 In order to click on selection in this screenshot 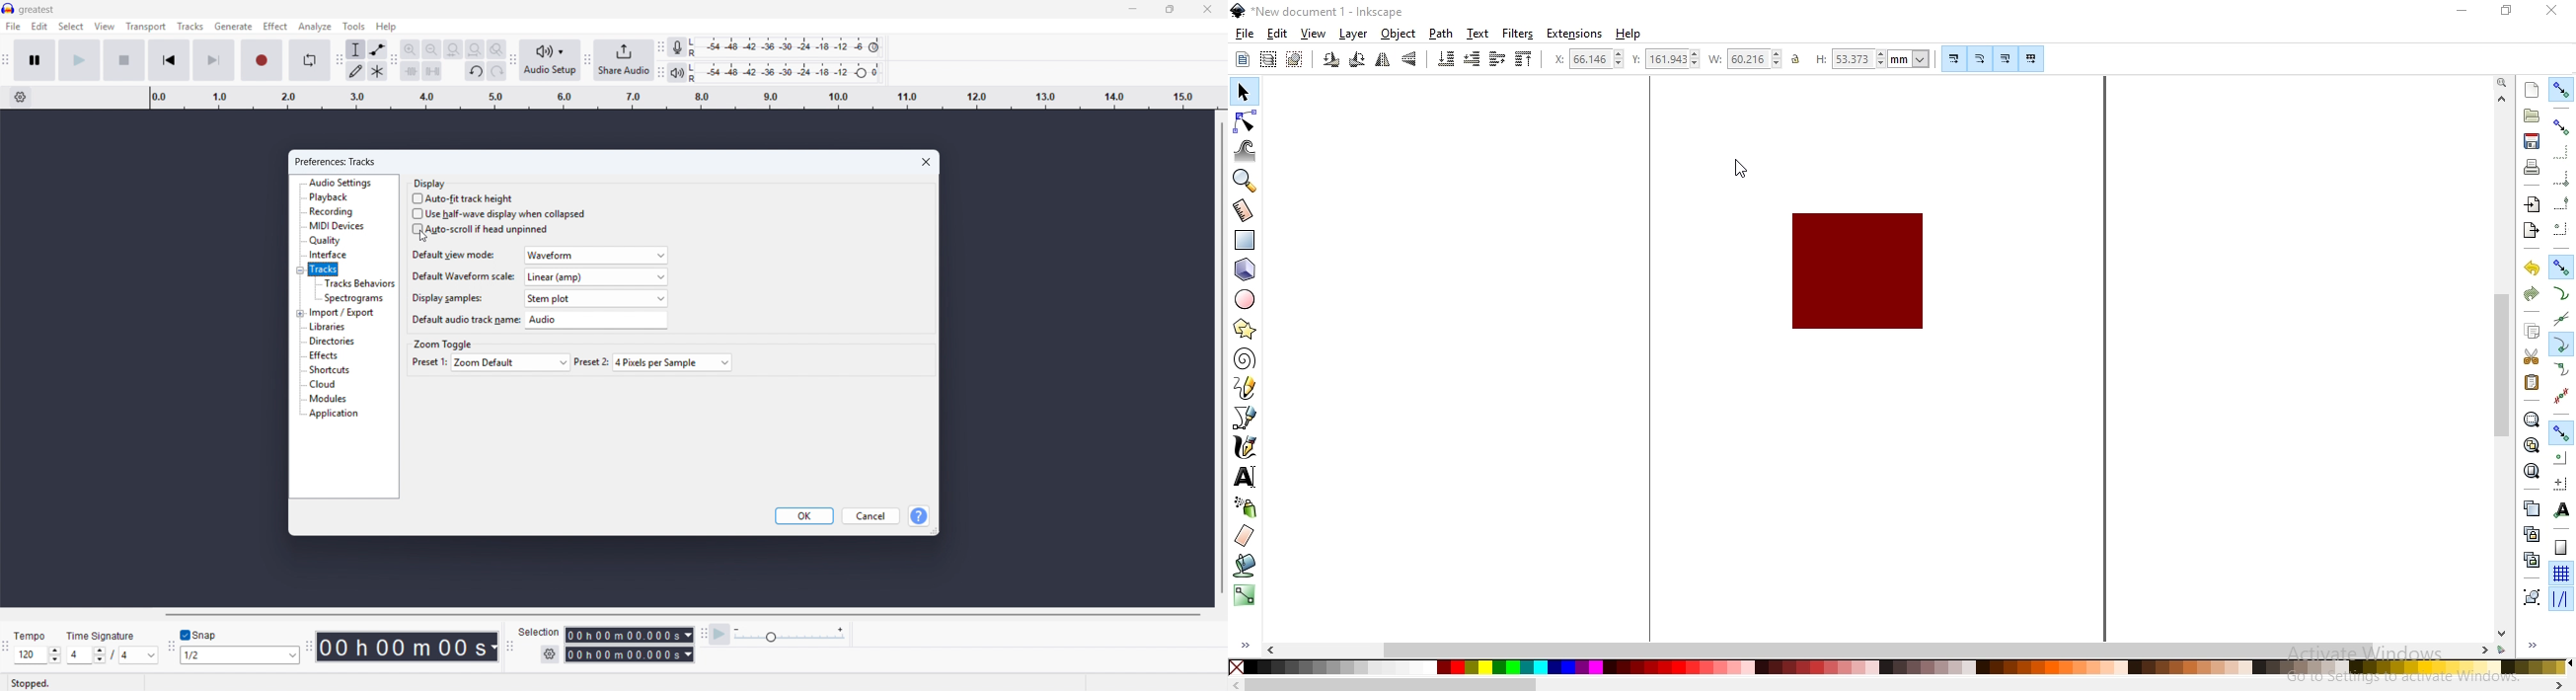, I will do `click(539, 633)`.